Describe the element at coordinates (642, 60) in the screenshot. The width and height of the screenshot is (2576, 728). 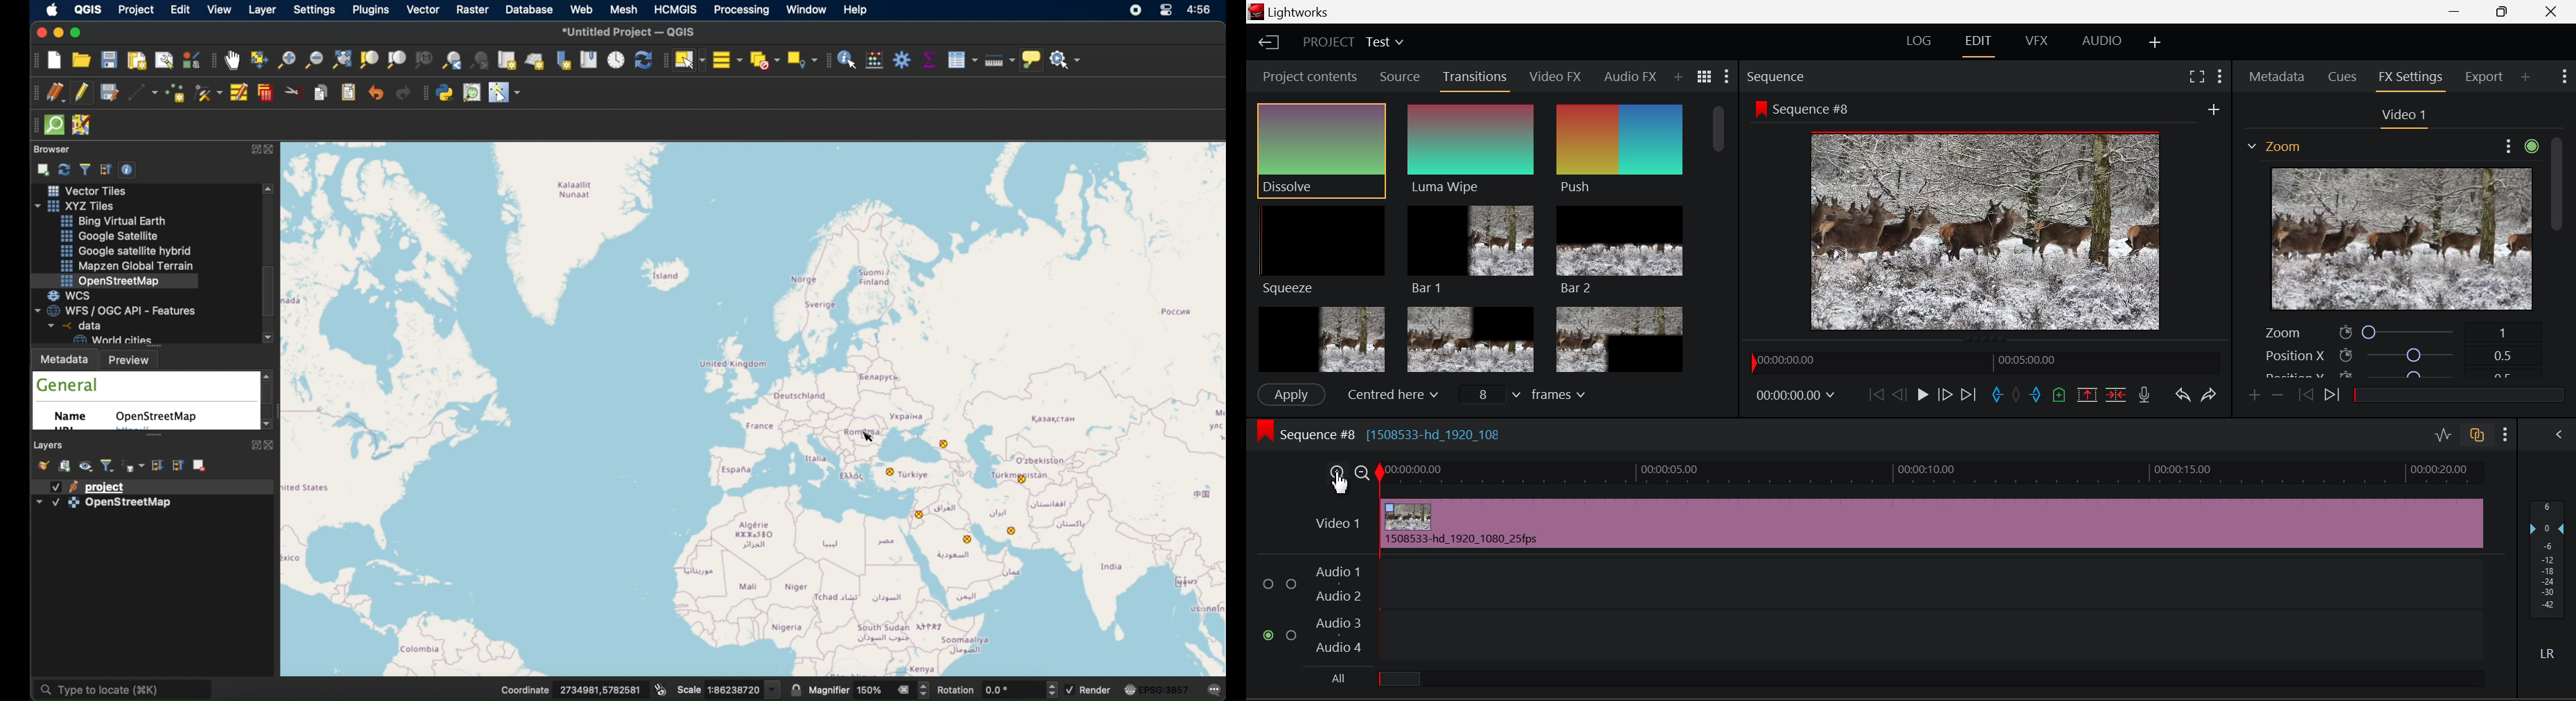
I see `refresh` at that location.